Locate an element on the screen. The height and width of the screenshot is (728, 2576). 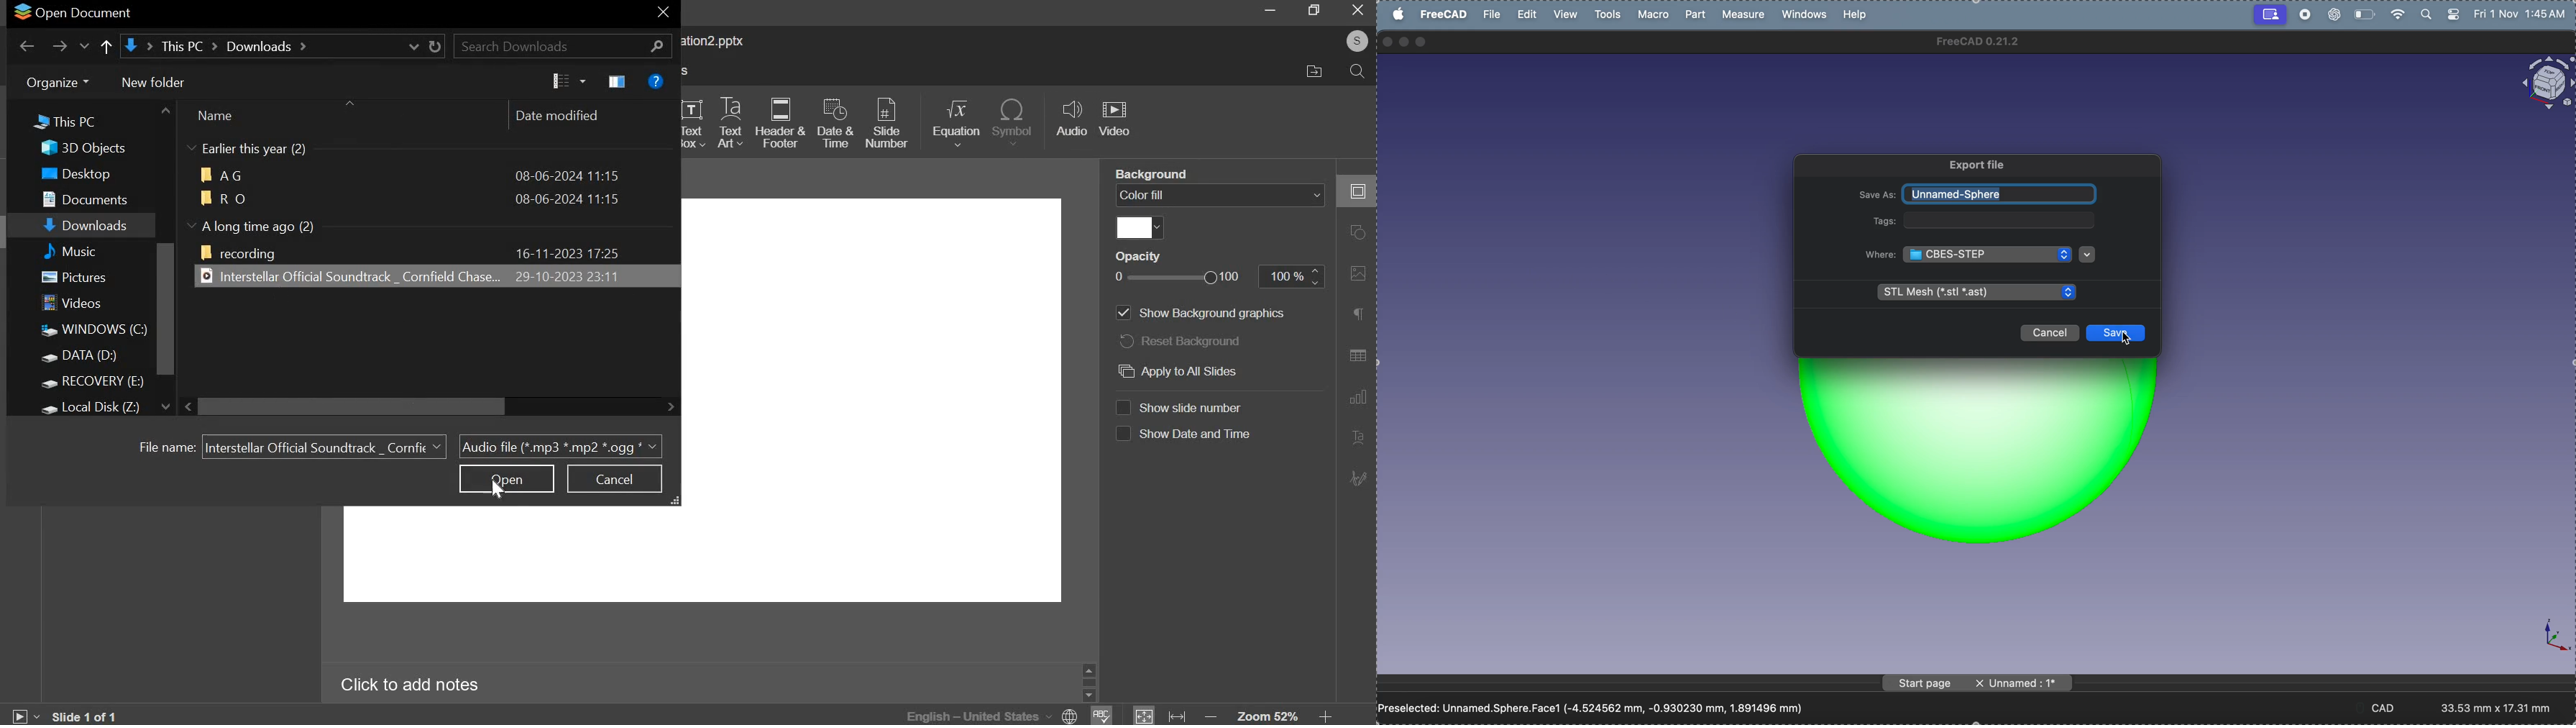
marco is located at coordinates (1657, 14).